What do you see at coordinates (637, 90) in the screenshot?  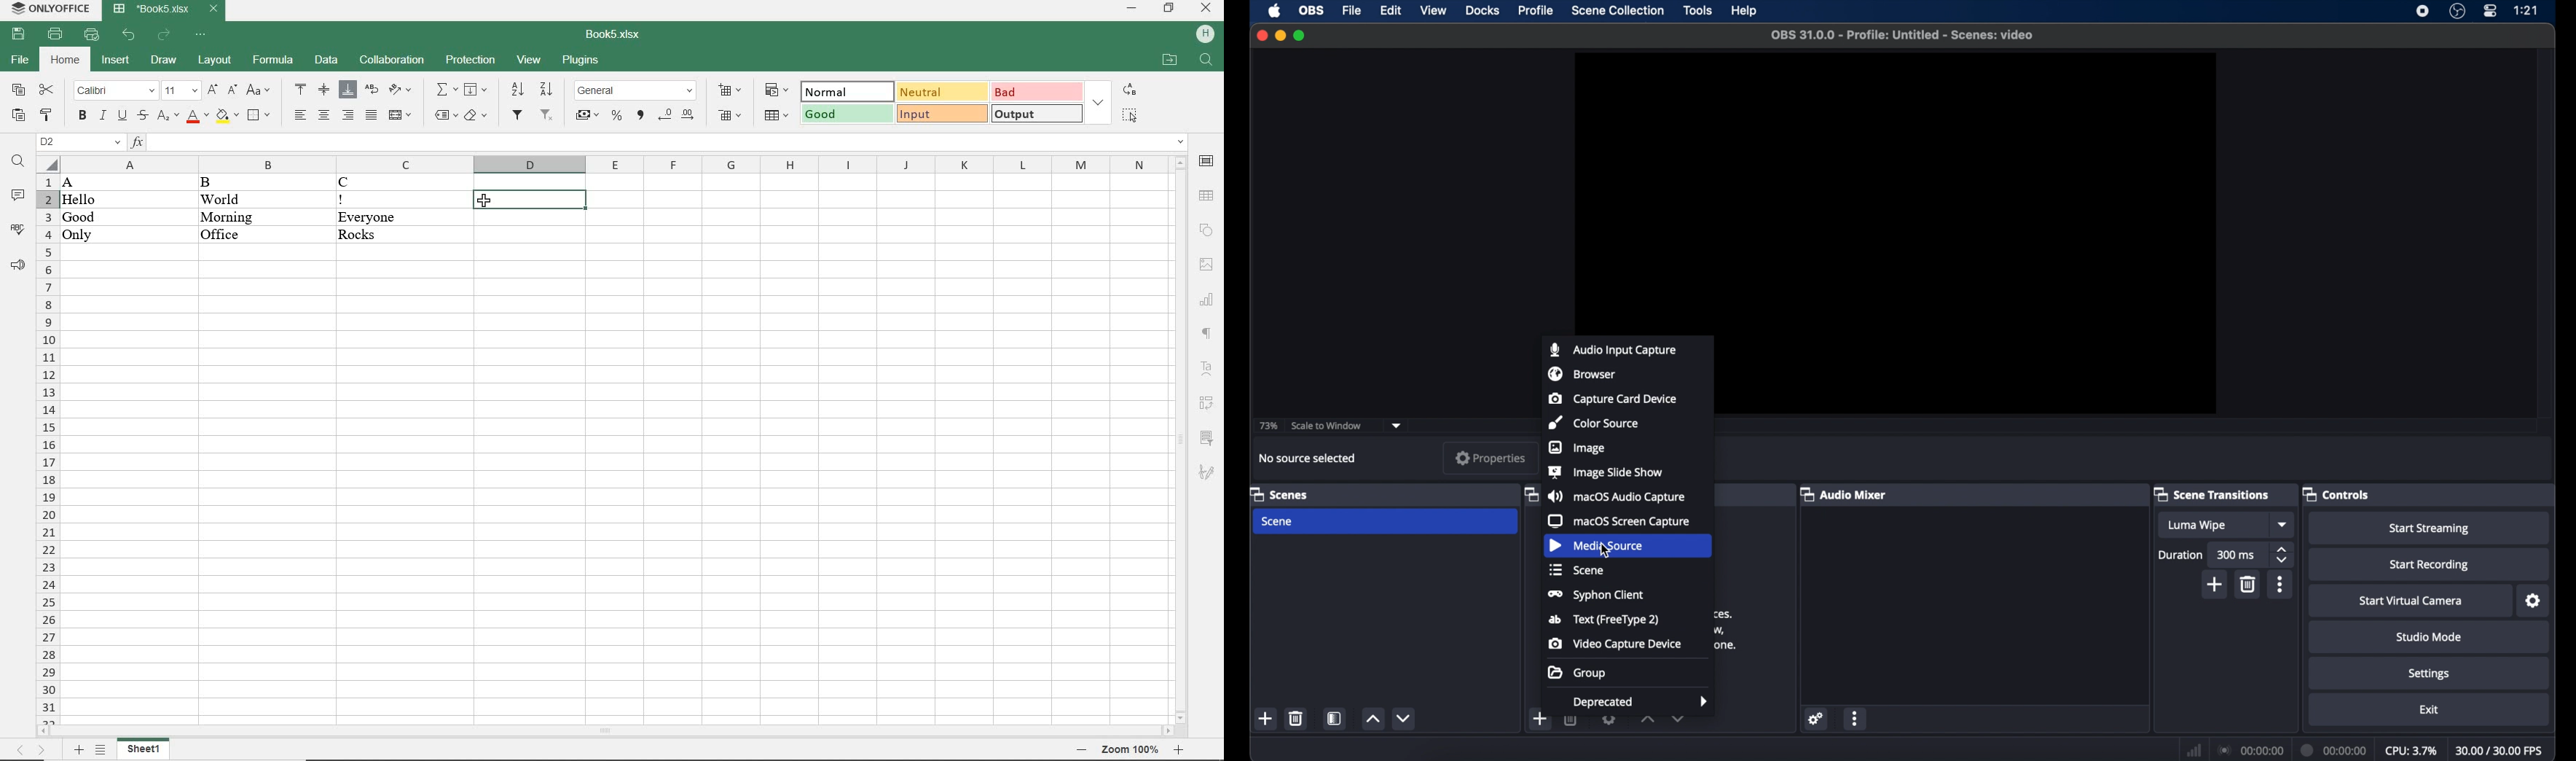 I see `number format` at bounding box center [637, 90].